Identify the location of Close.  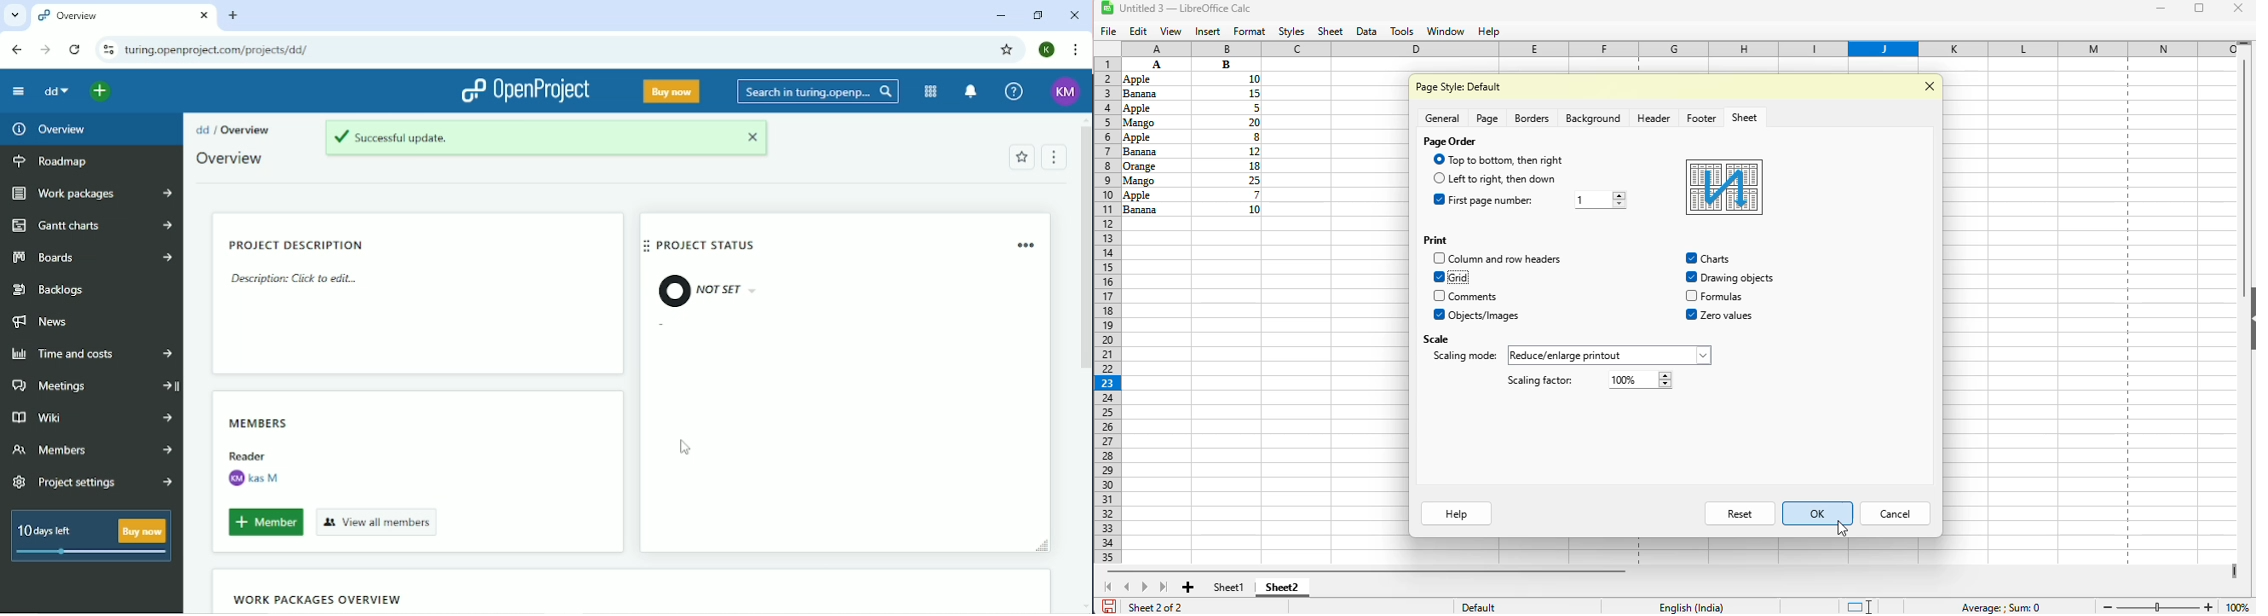
(1076, 14).